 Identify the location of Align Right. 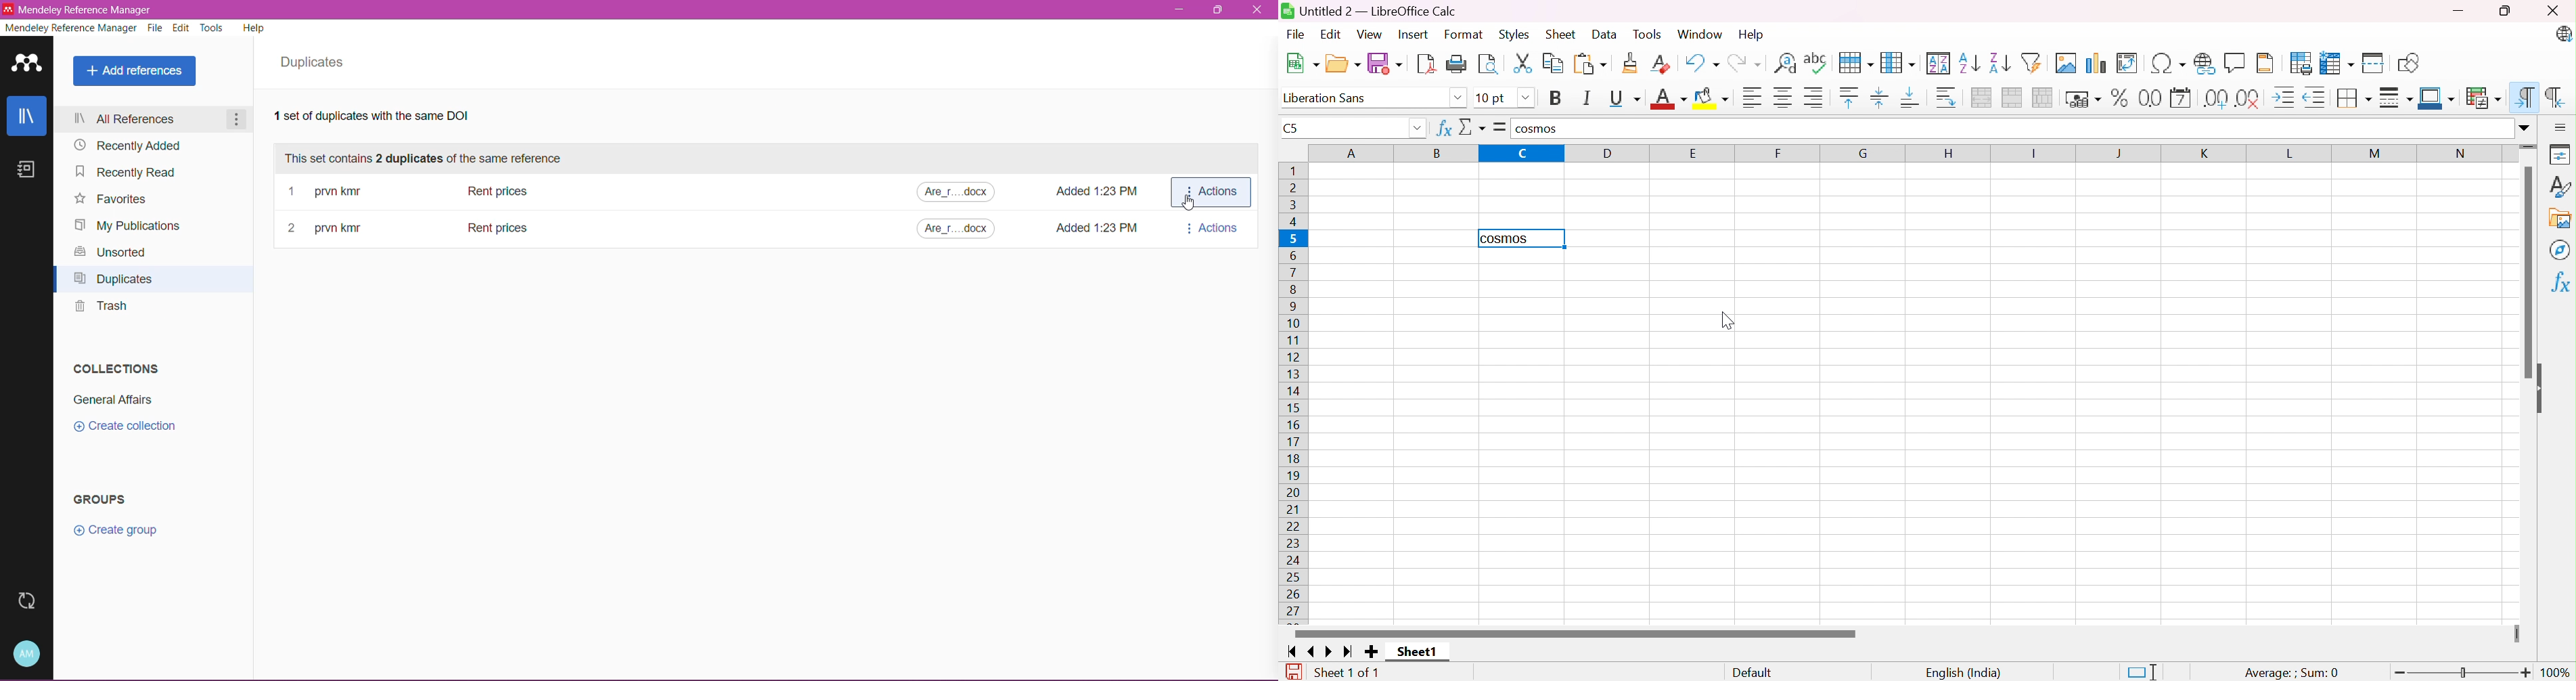
(1815, 97).